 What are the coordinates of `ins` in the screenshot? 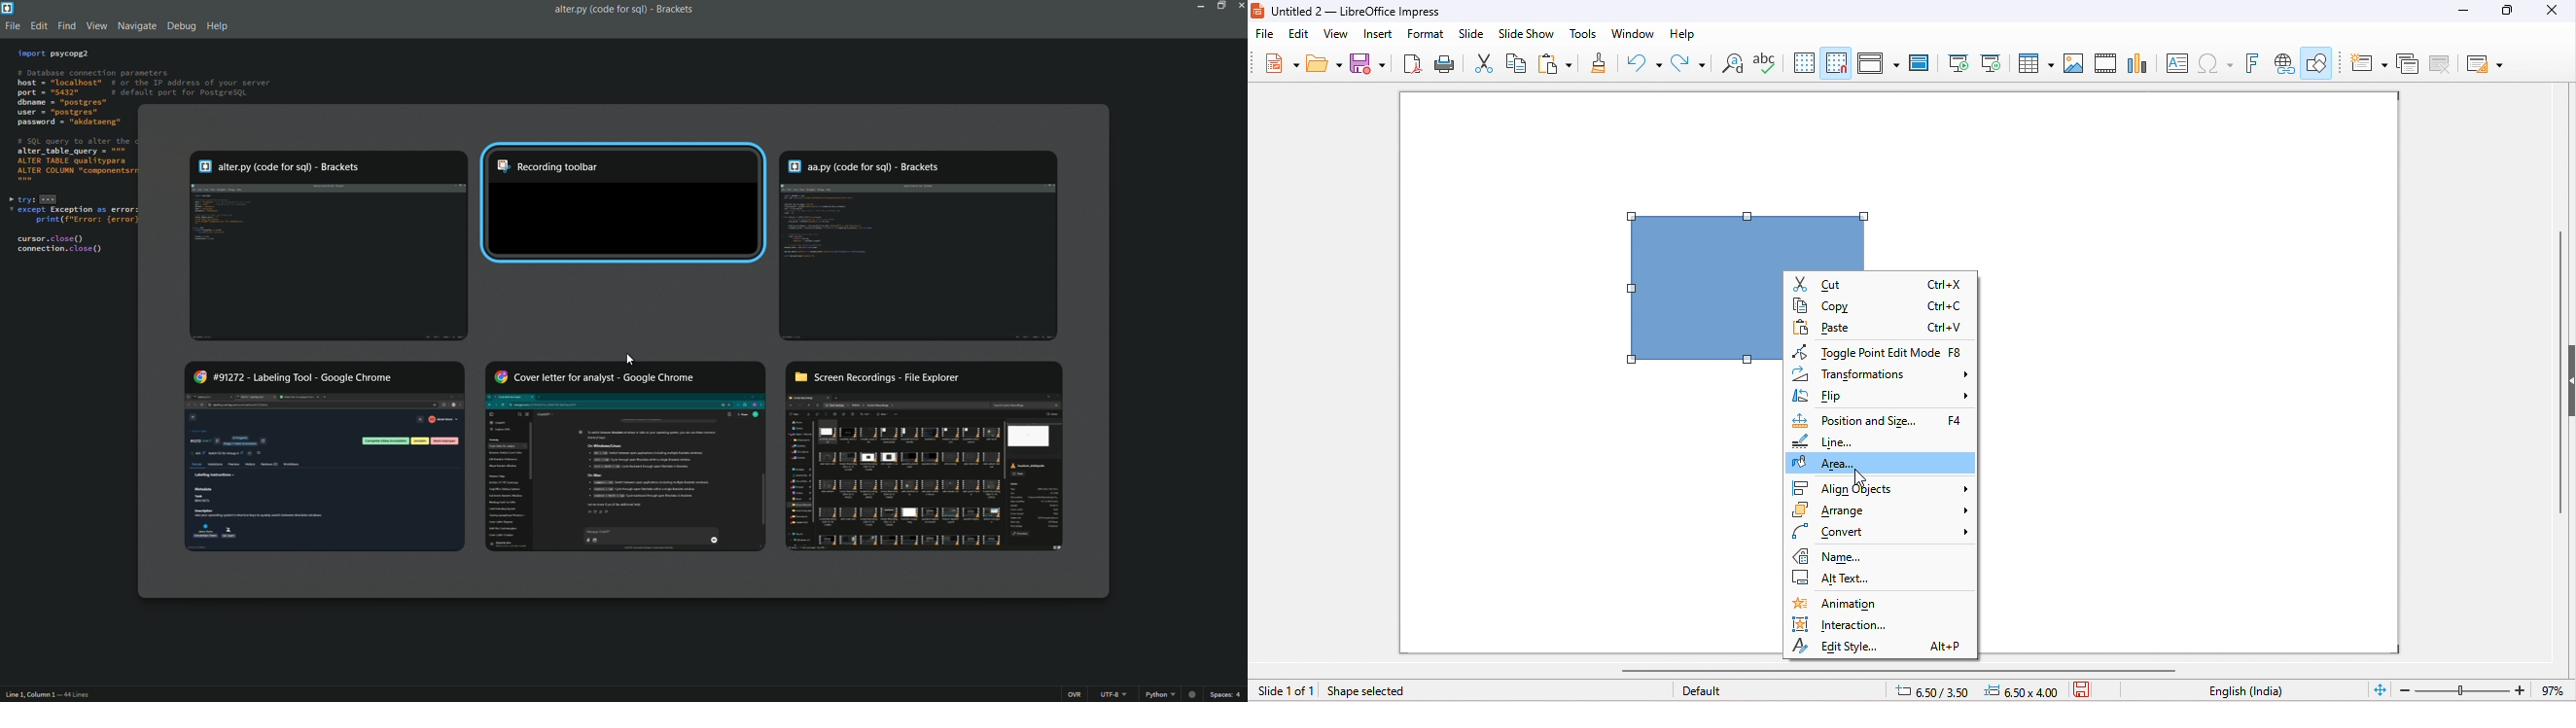 It's located at (1075, 694).